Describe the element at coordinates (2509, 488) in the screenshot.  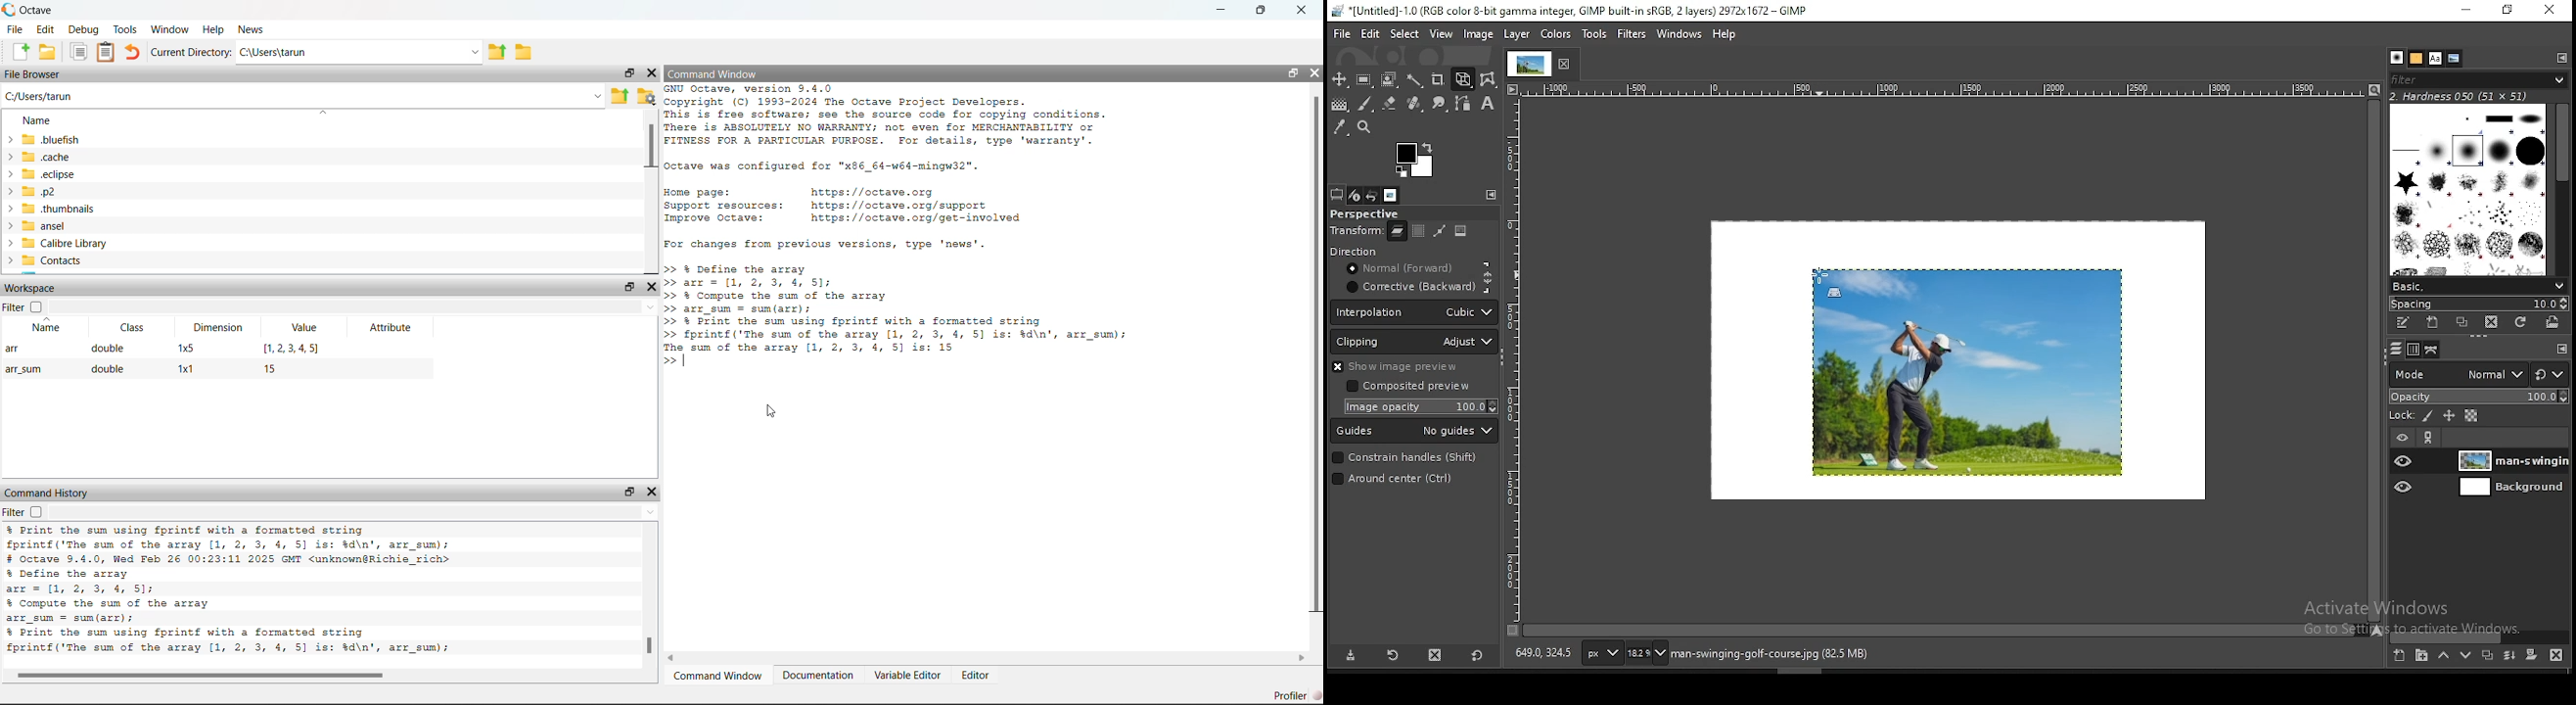
I see `layer ` at that location.